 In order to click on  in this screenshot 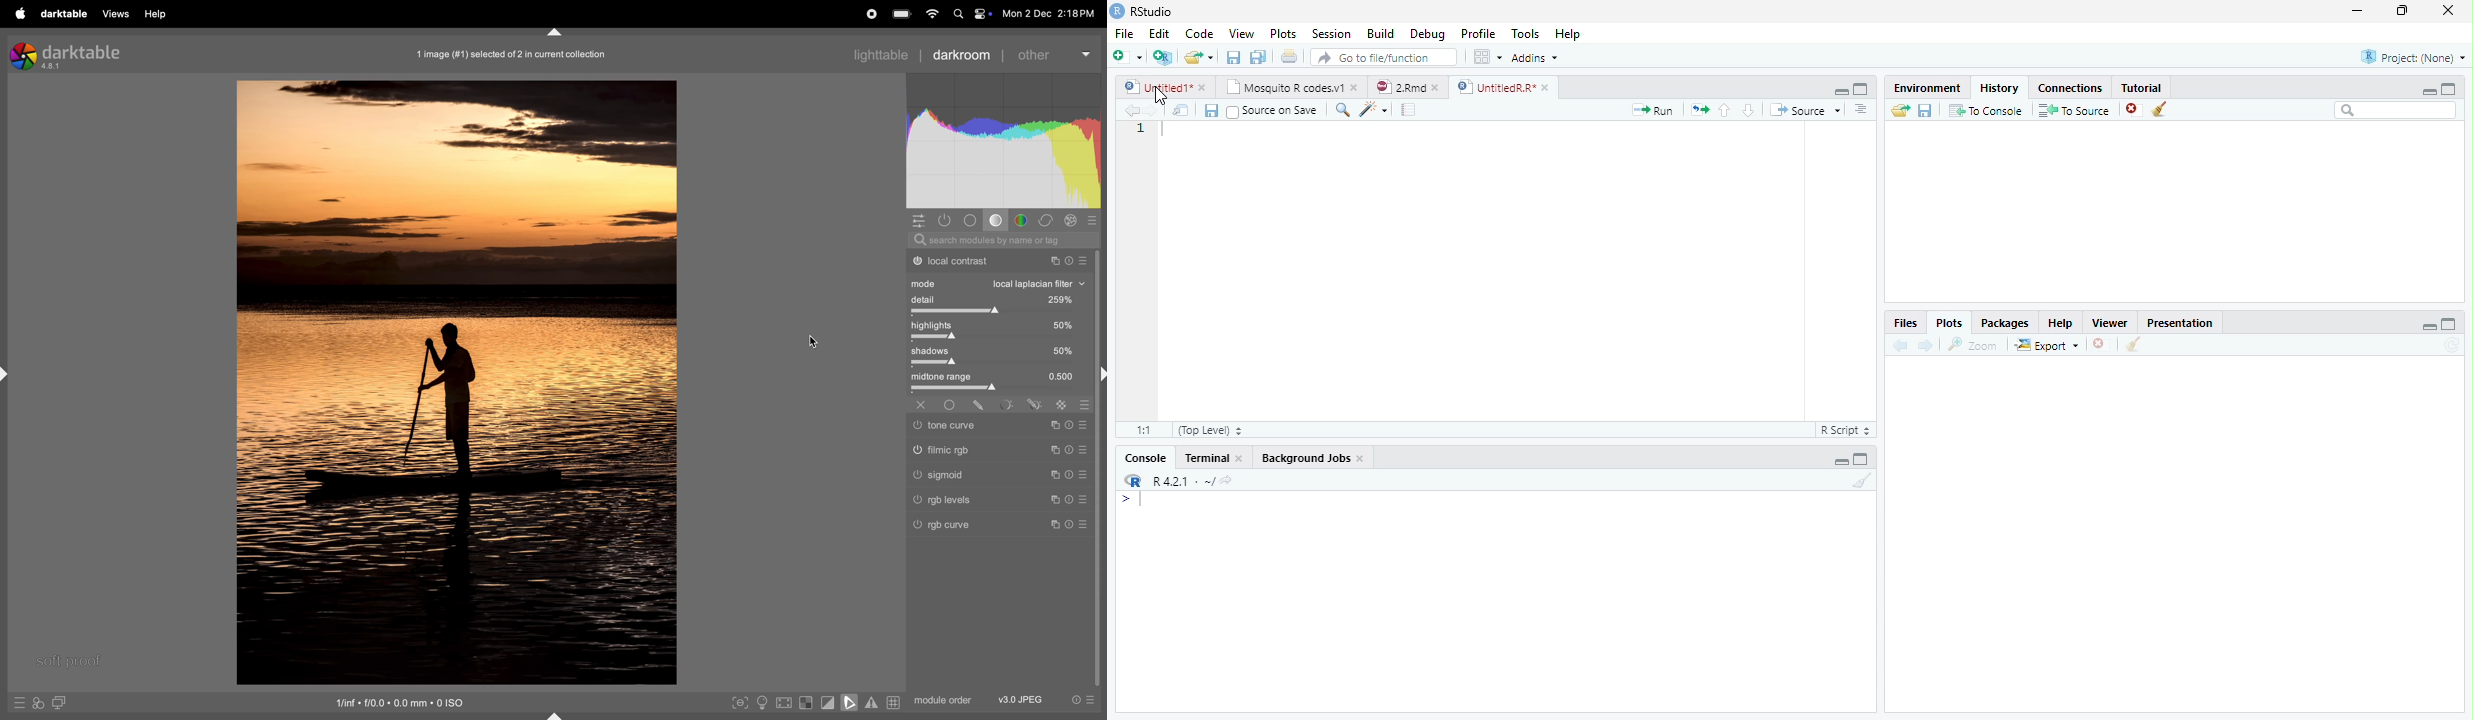, I will do `click(956, 425)`.